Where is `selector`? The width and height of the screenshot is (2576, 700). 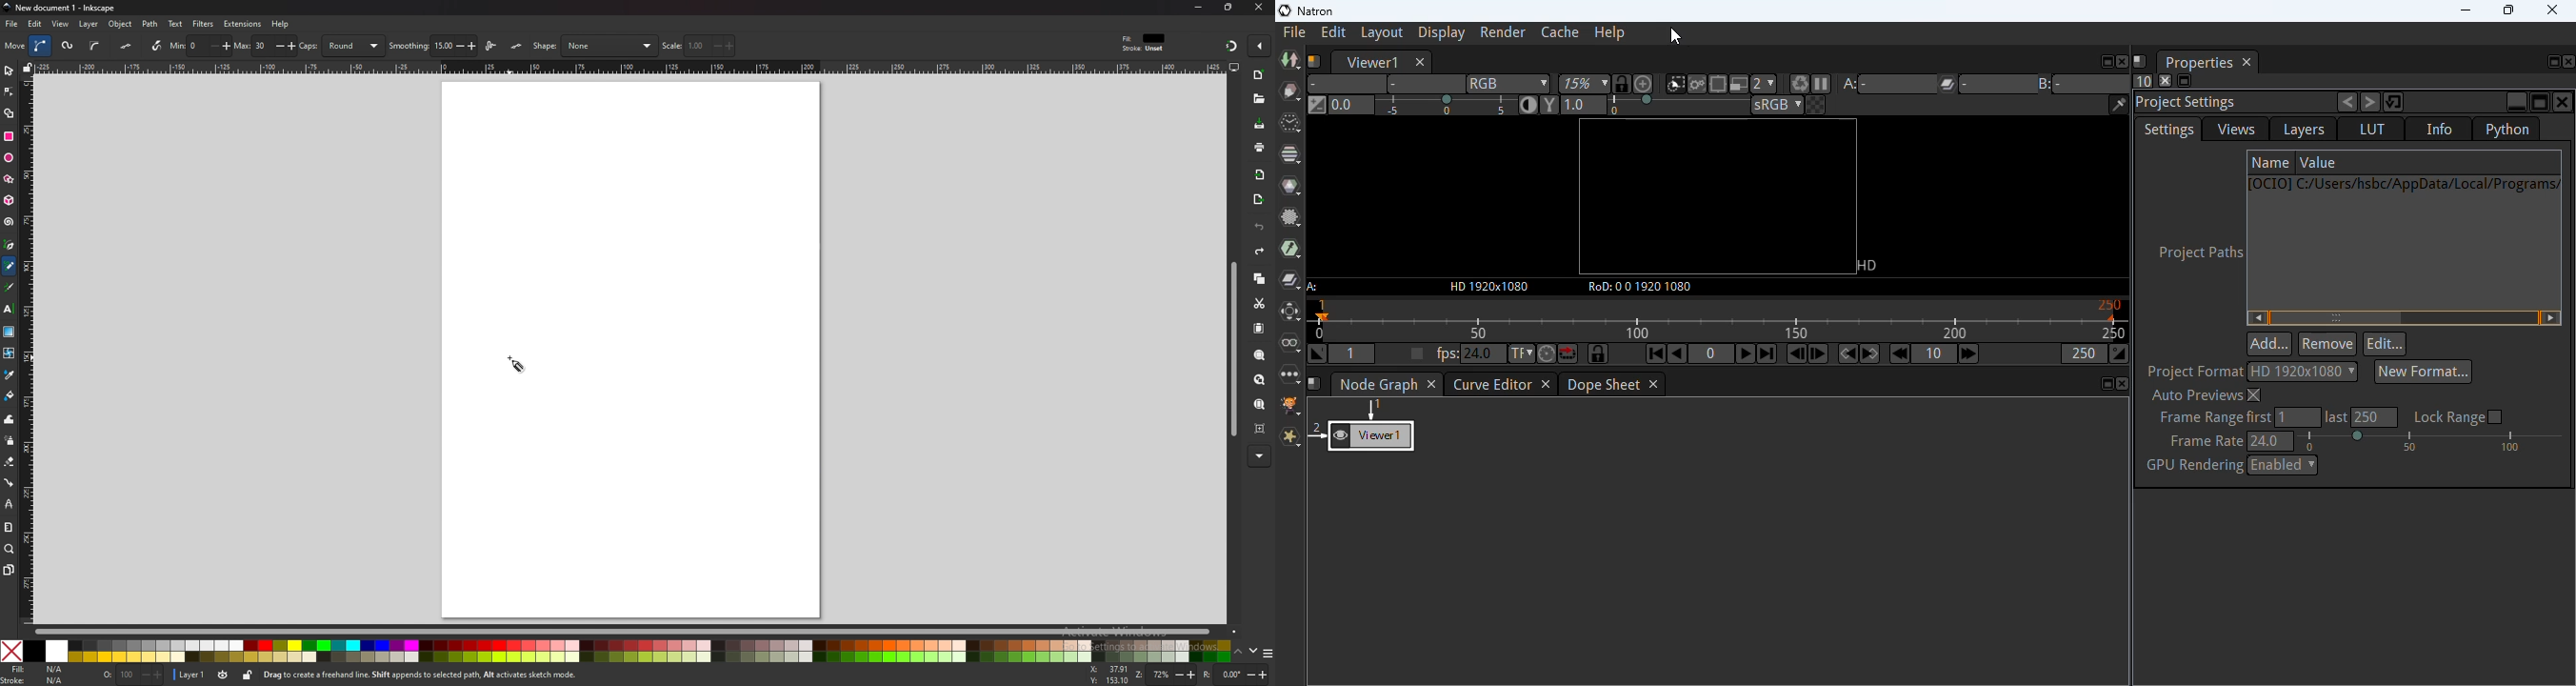
selector is located at coordinates (9, 70).